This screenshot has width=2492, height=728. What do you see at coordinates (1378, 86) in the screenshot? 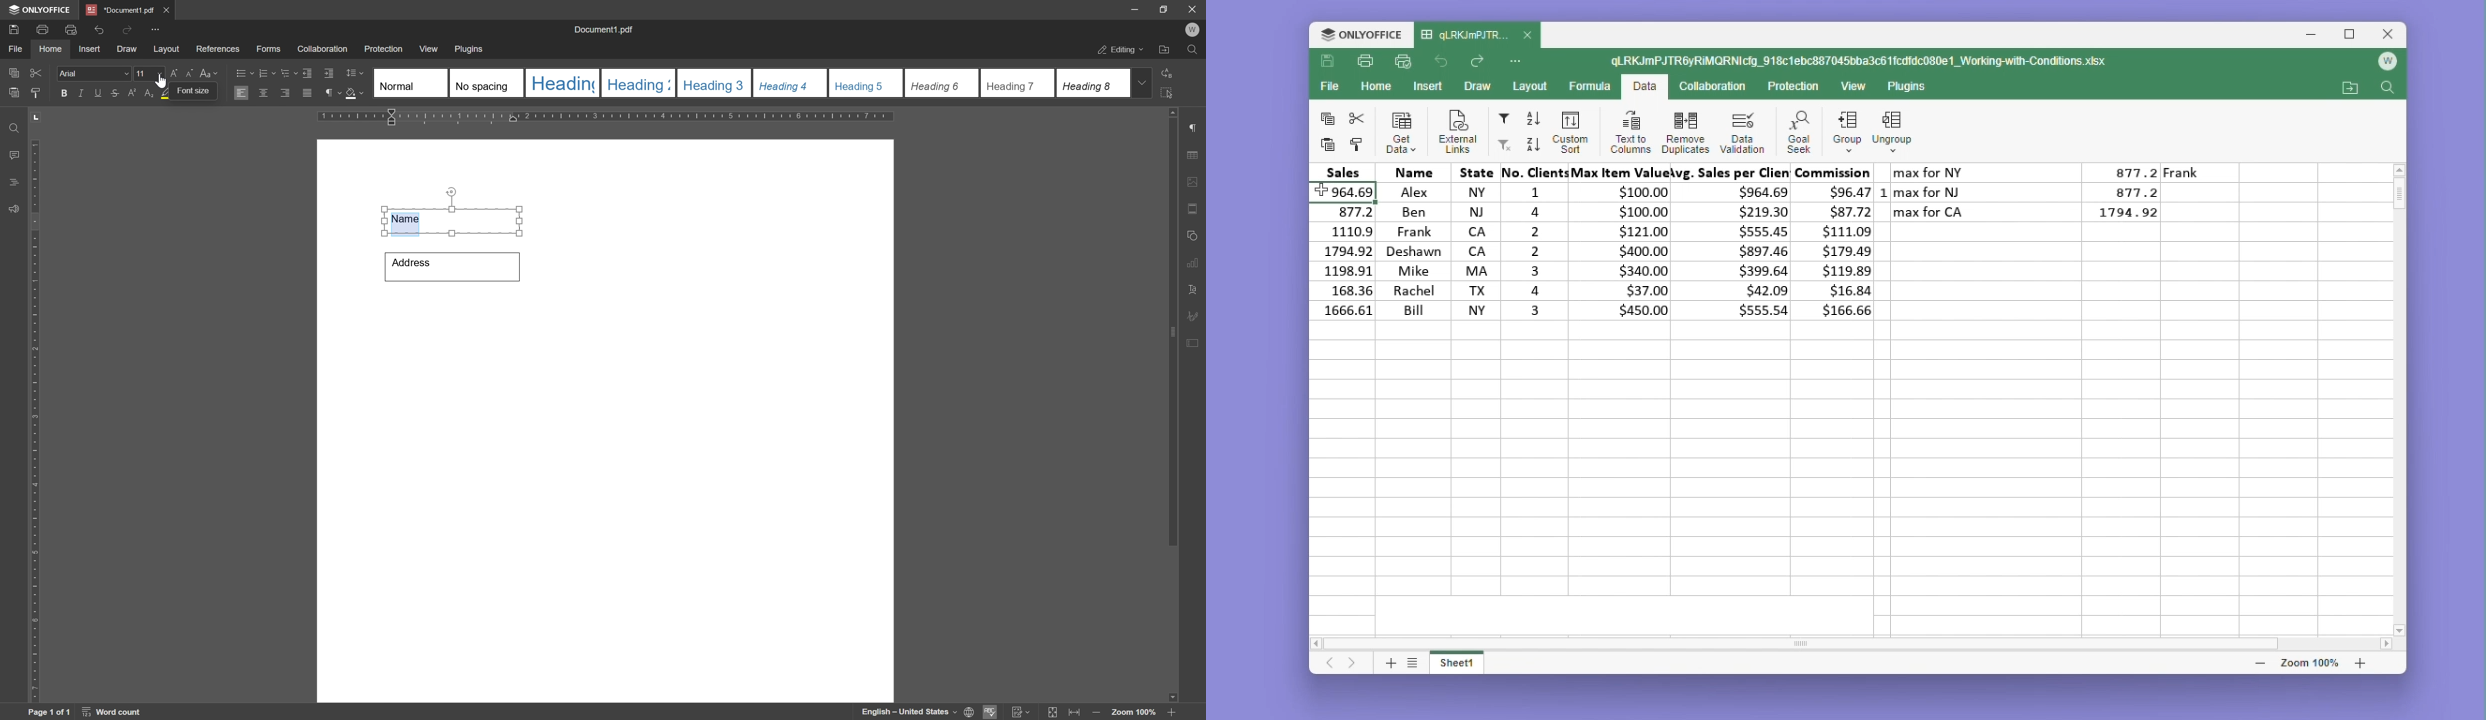
I see `` at bounding box center [1378, 86].